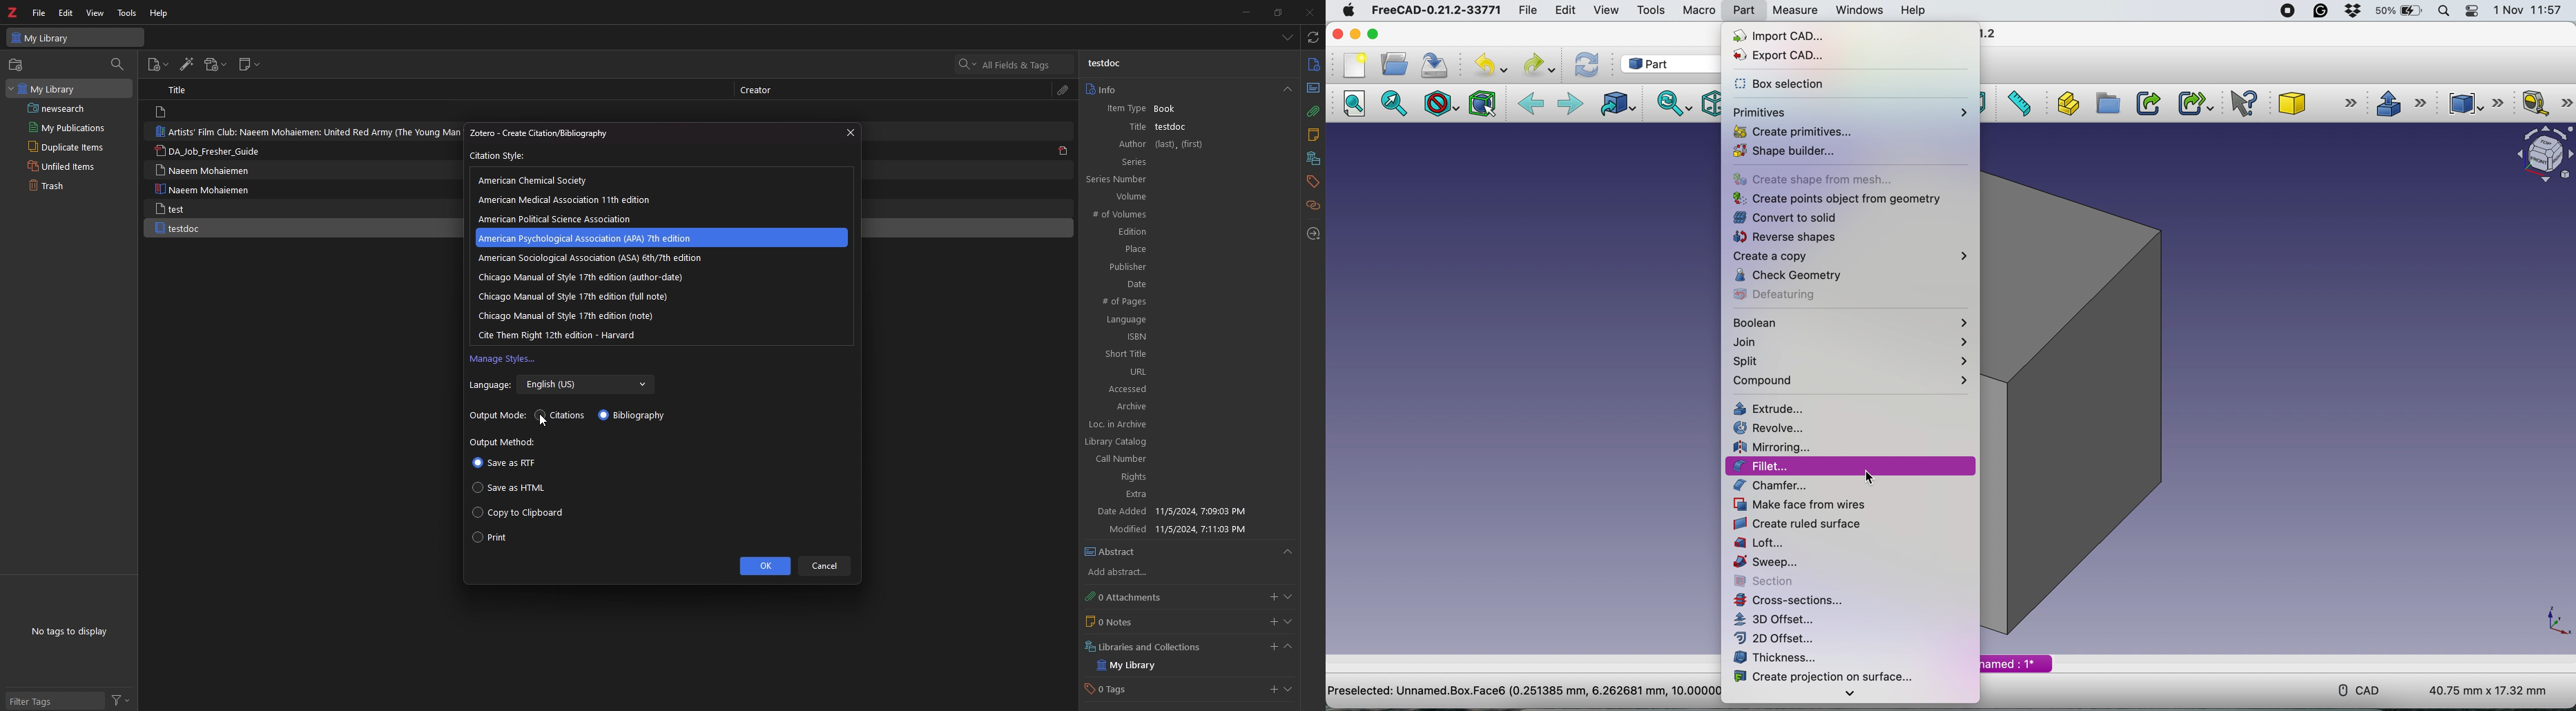 The width and height of the screenshot is (2576, 728). What do you see at coordinates (1288, 37) in the screenshot?
I see `list all items` at bounding box center [1288, 37].